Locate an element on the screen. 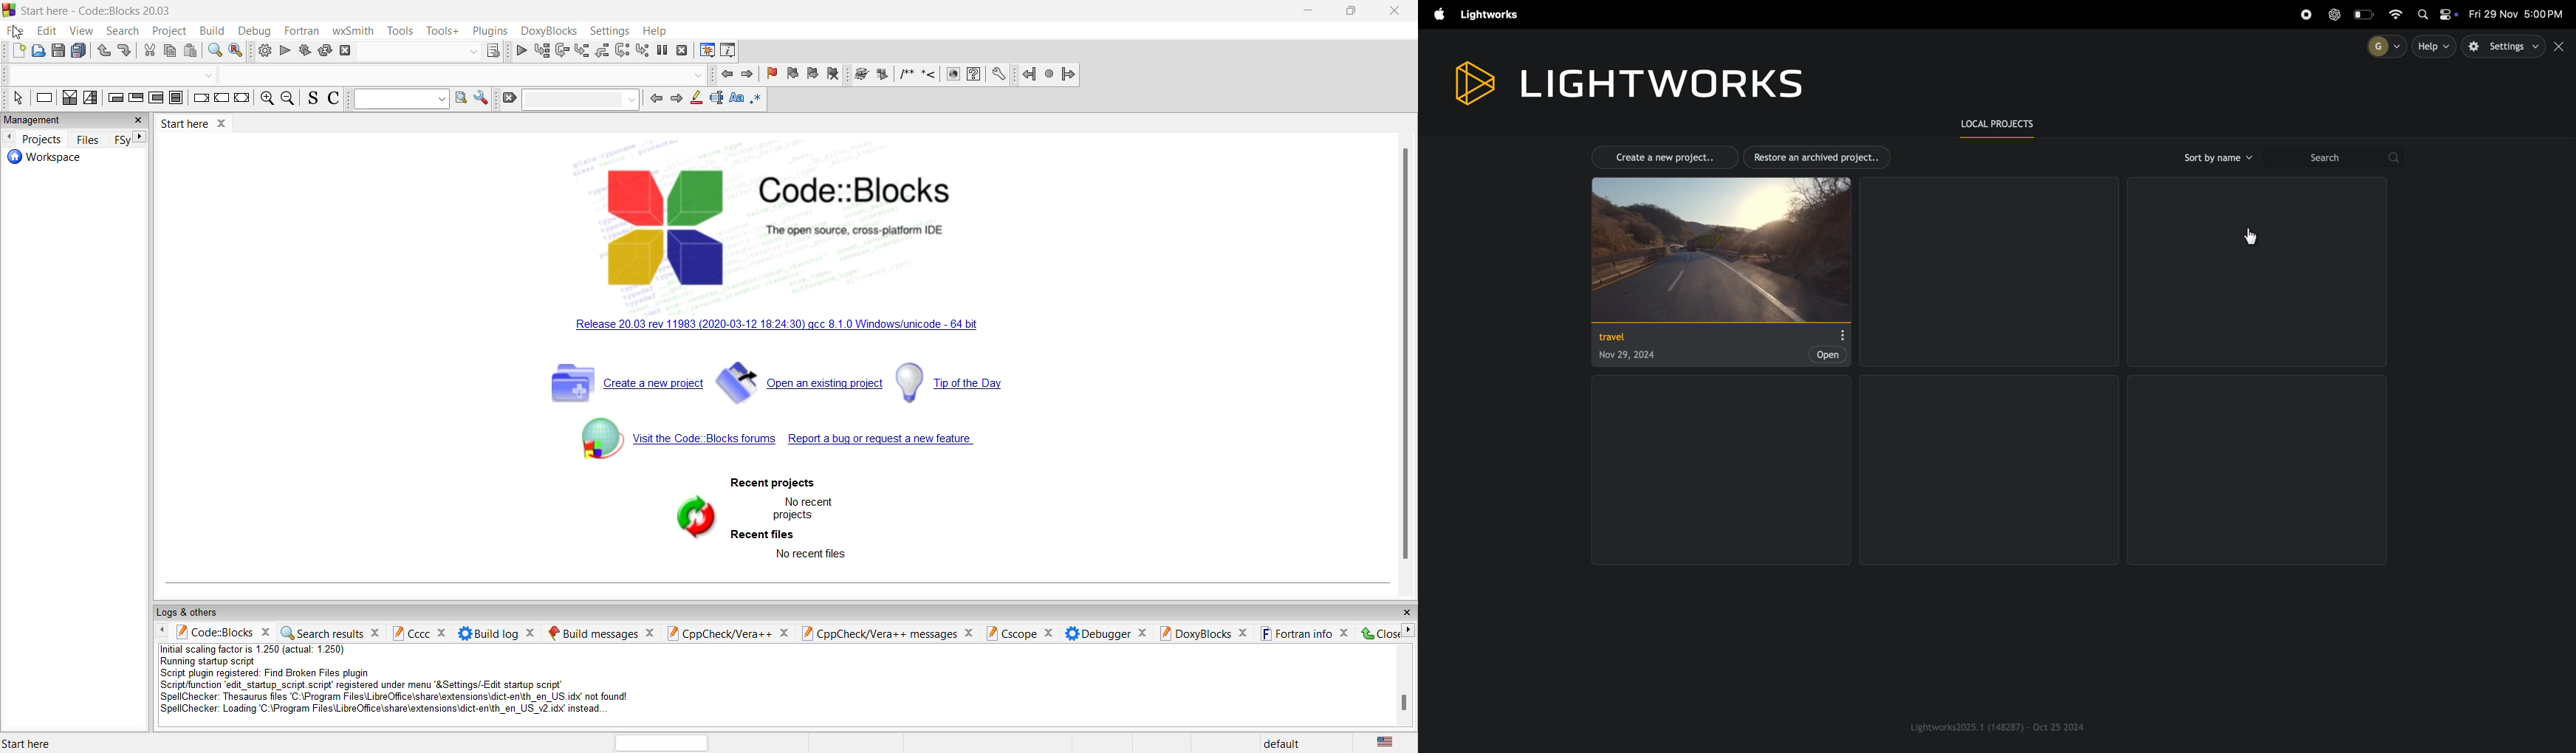  entry condition loop is located at coordinates (114, 98).